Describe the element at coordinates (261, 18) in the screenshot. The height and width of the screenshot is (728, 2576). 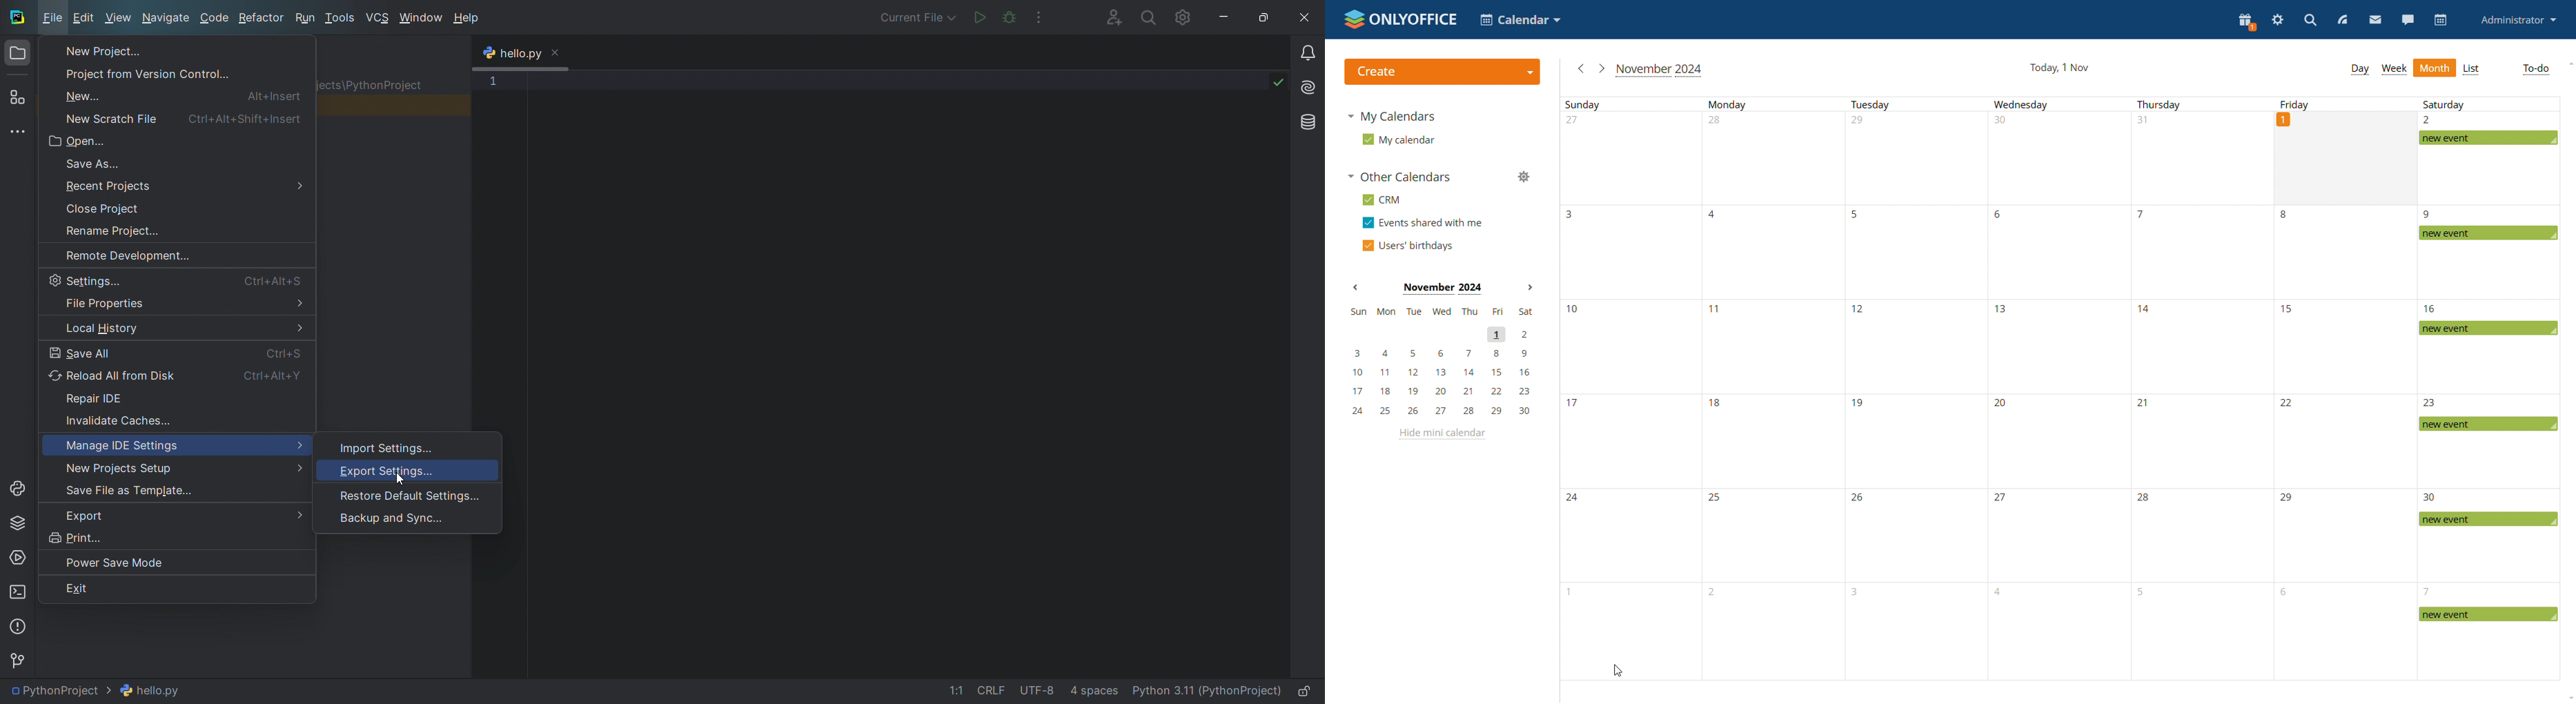
I see `refactor` at that location.